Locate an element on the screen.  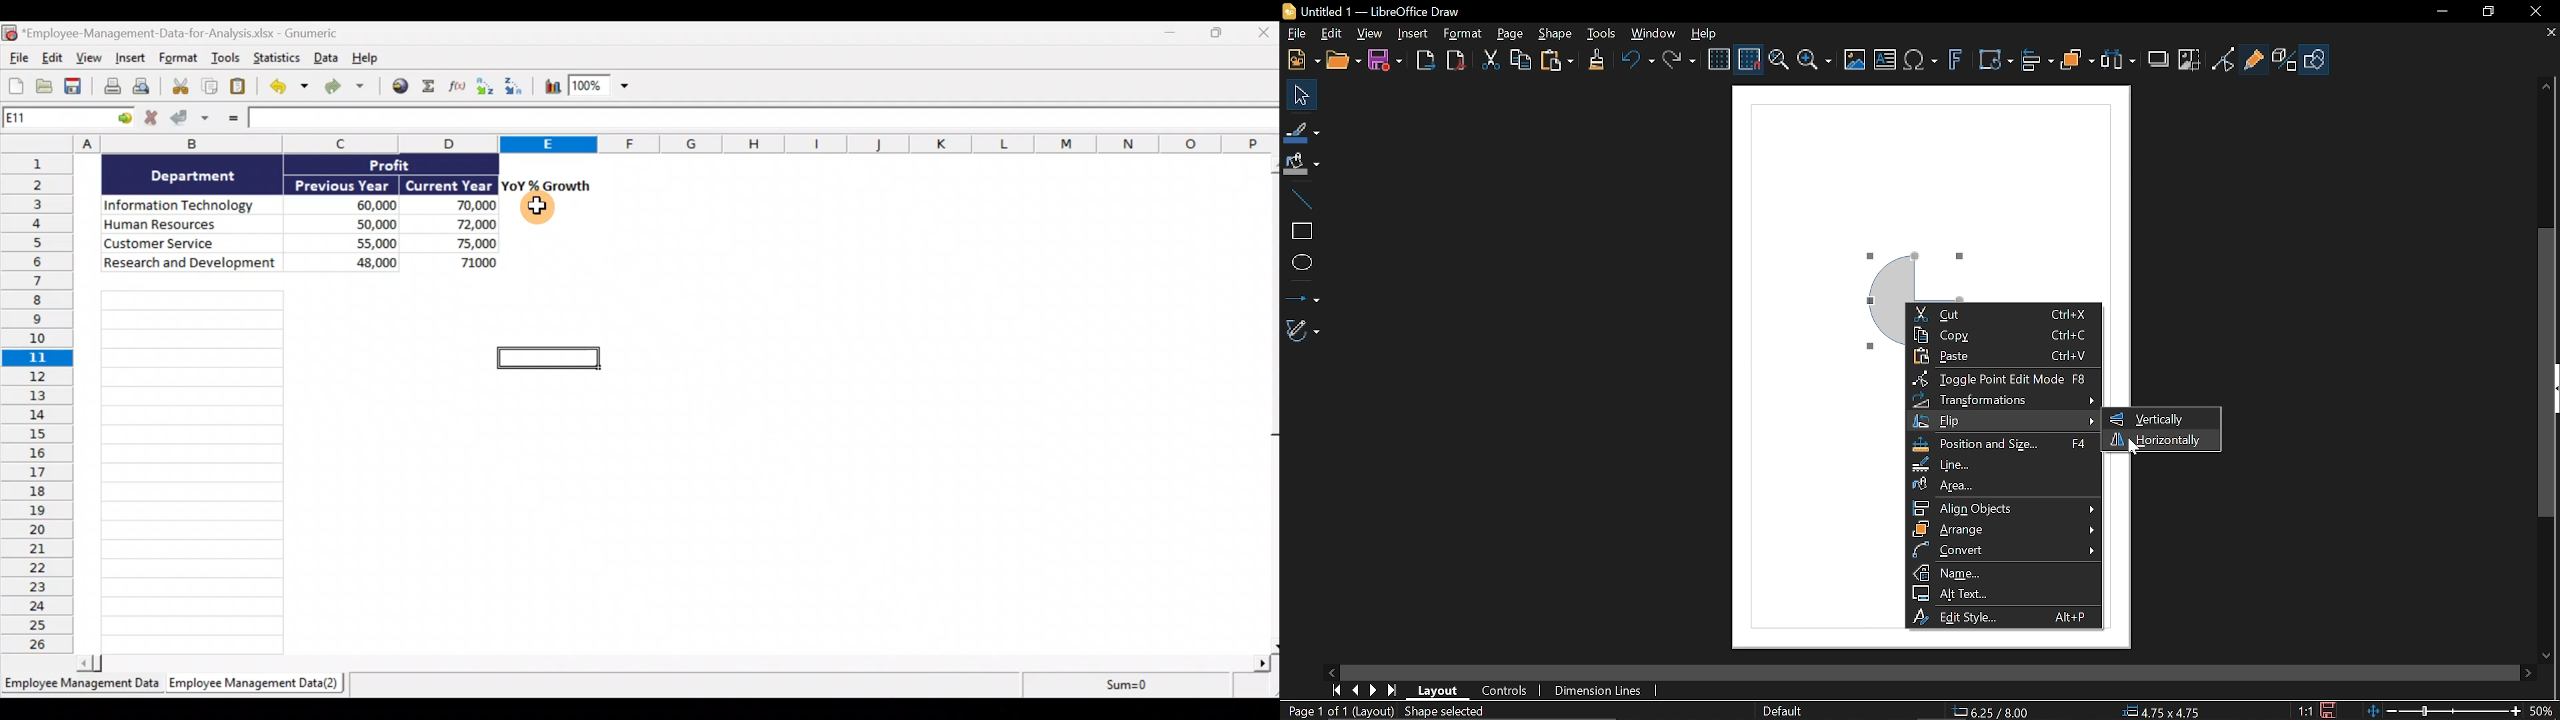
Last page is located at coordinates (1392, 691).